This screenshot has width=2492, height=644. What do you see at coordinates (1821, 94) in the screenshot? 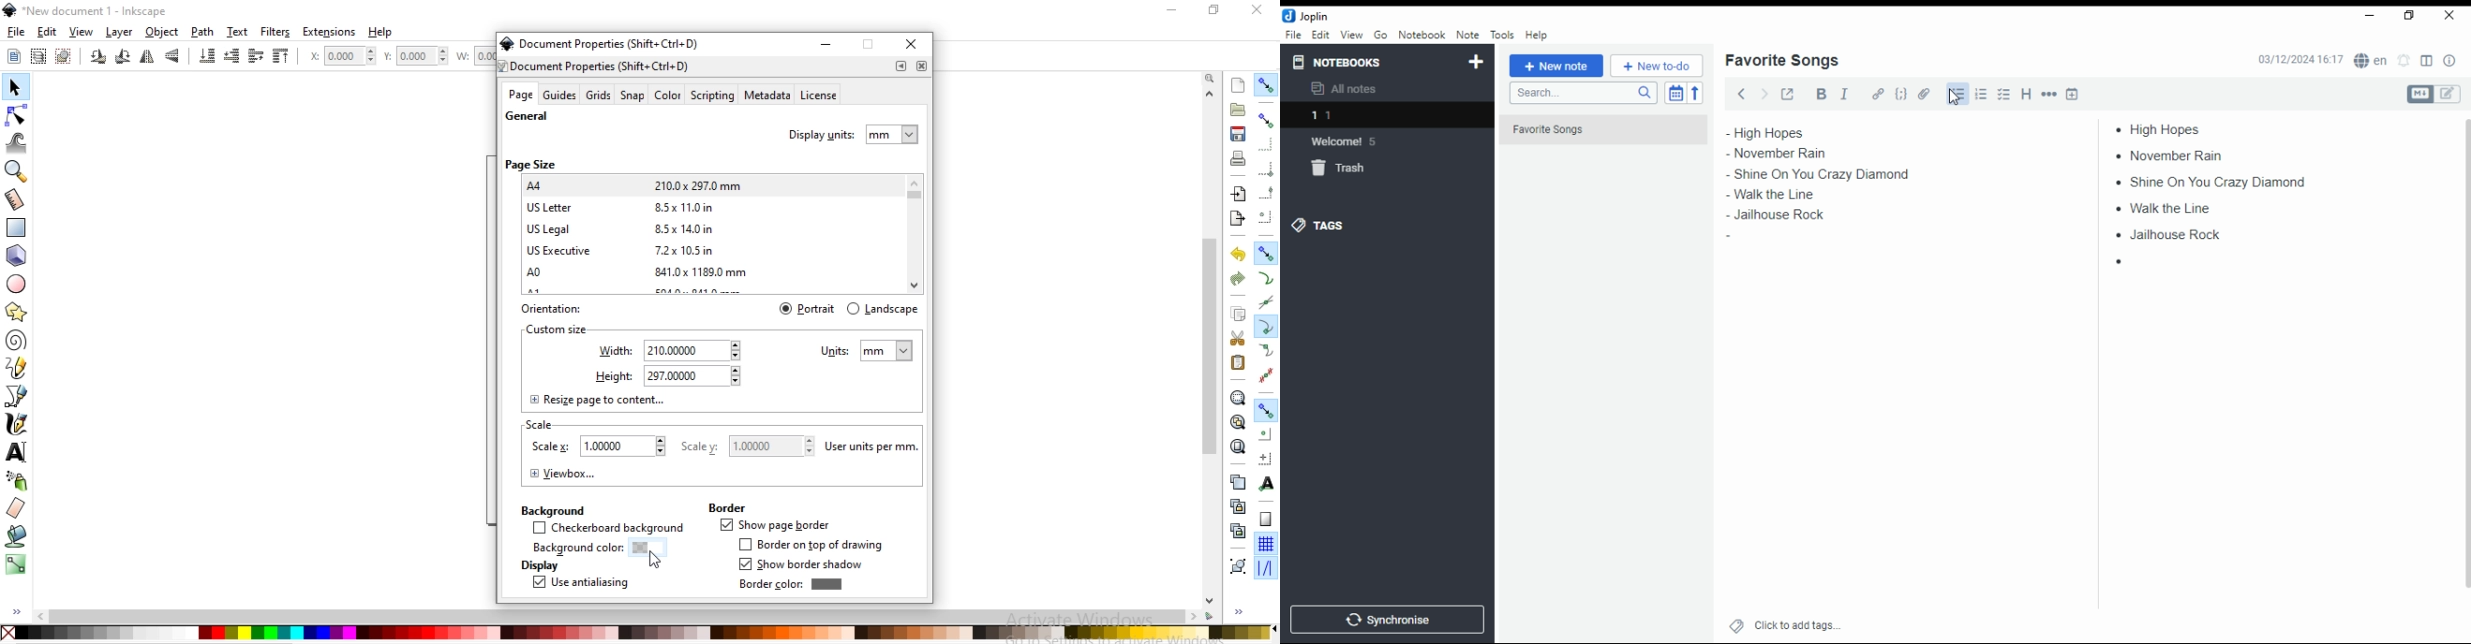
I see `bold` at bounding box center [1821, 94].